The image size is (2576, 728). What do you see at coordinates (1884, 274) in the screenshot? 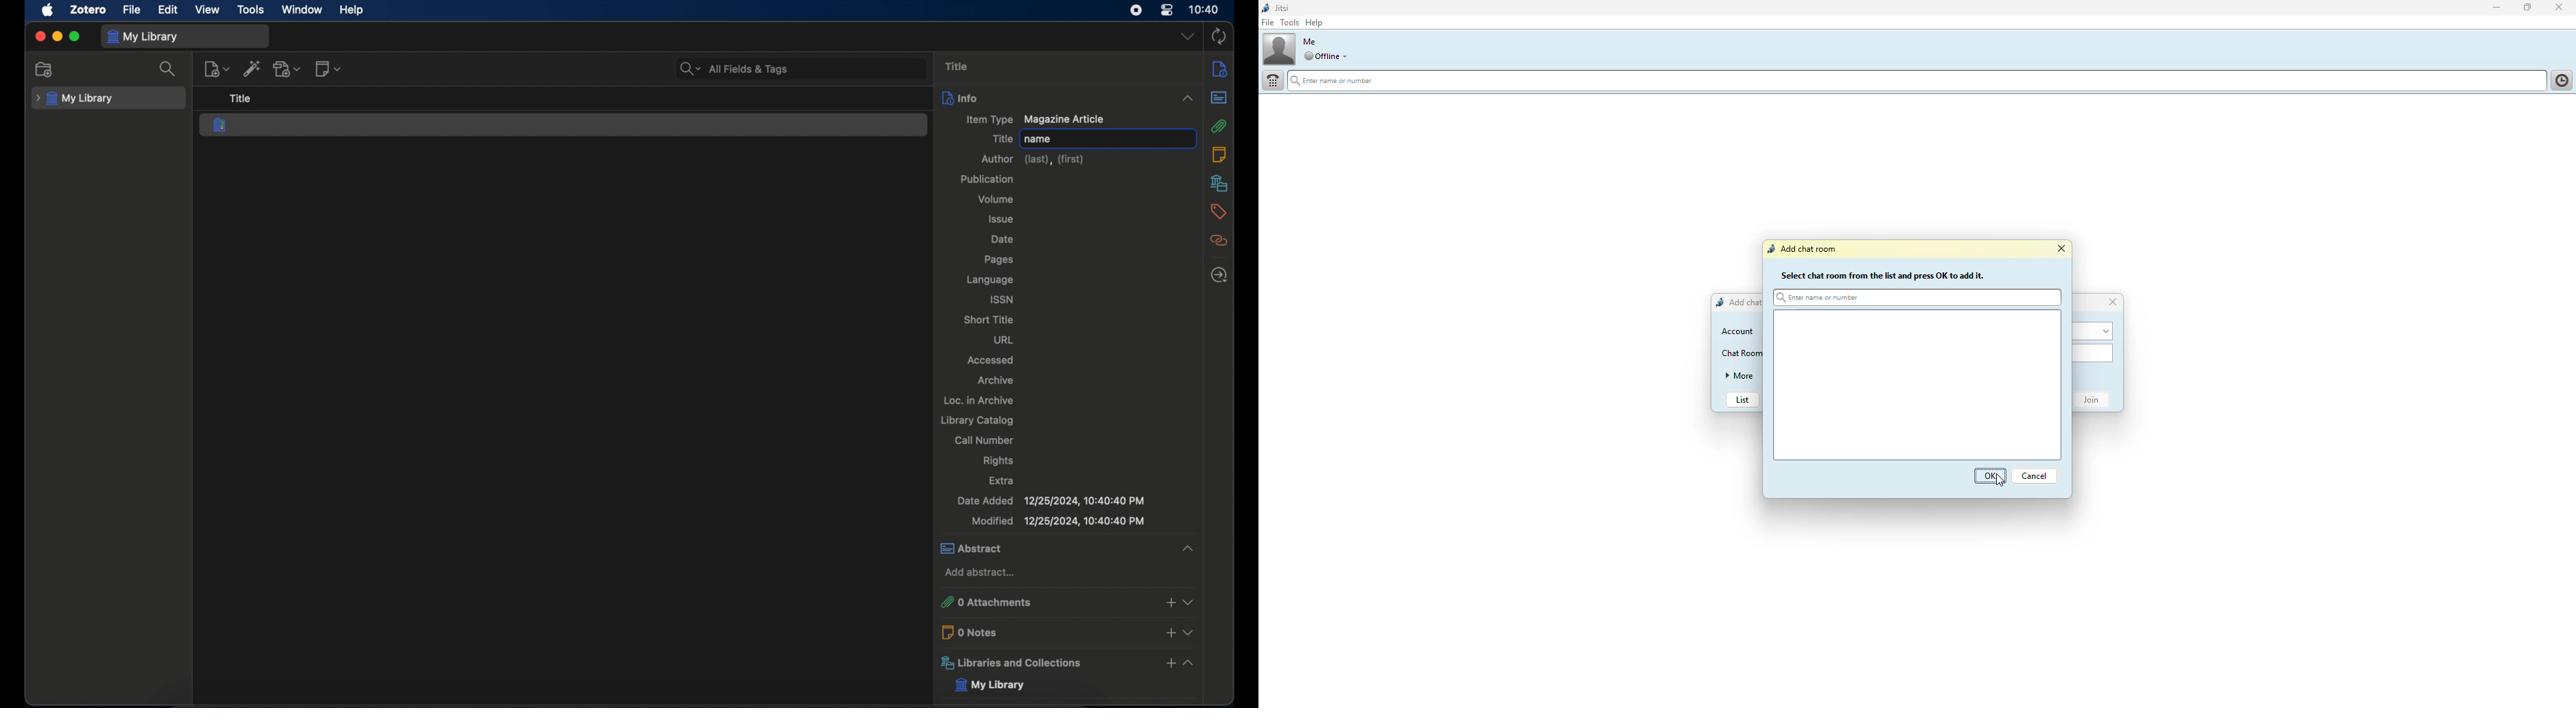
I see `Select chat room from the list and press OK to add it.` at bounding box center [1884, 274].